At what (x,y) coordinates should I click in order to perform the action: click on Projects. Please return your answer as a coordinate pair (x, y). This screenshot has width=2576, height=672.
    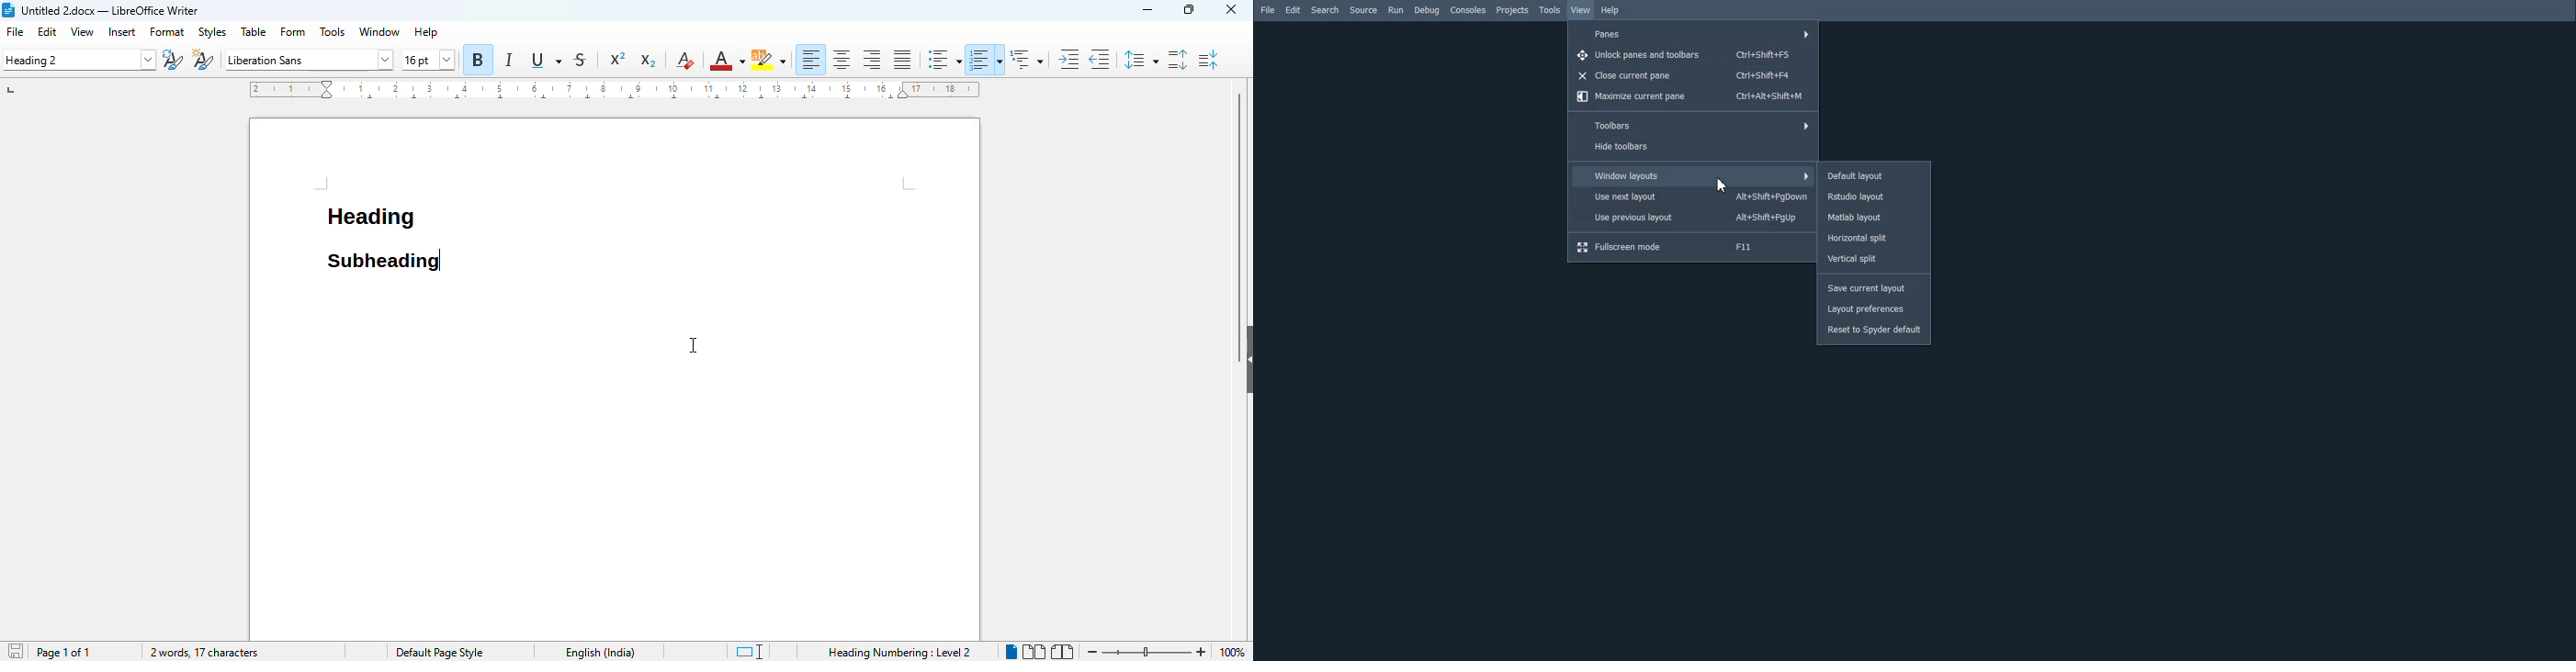
    Looking at the image, I should click on (1513, 11).